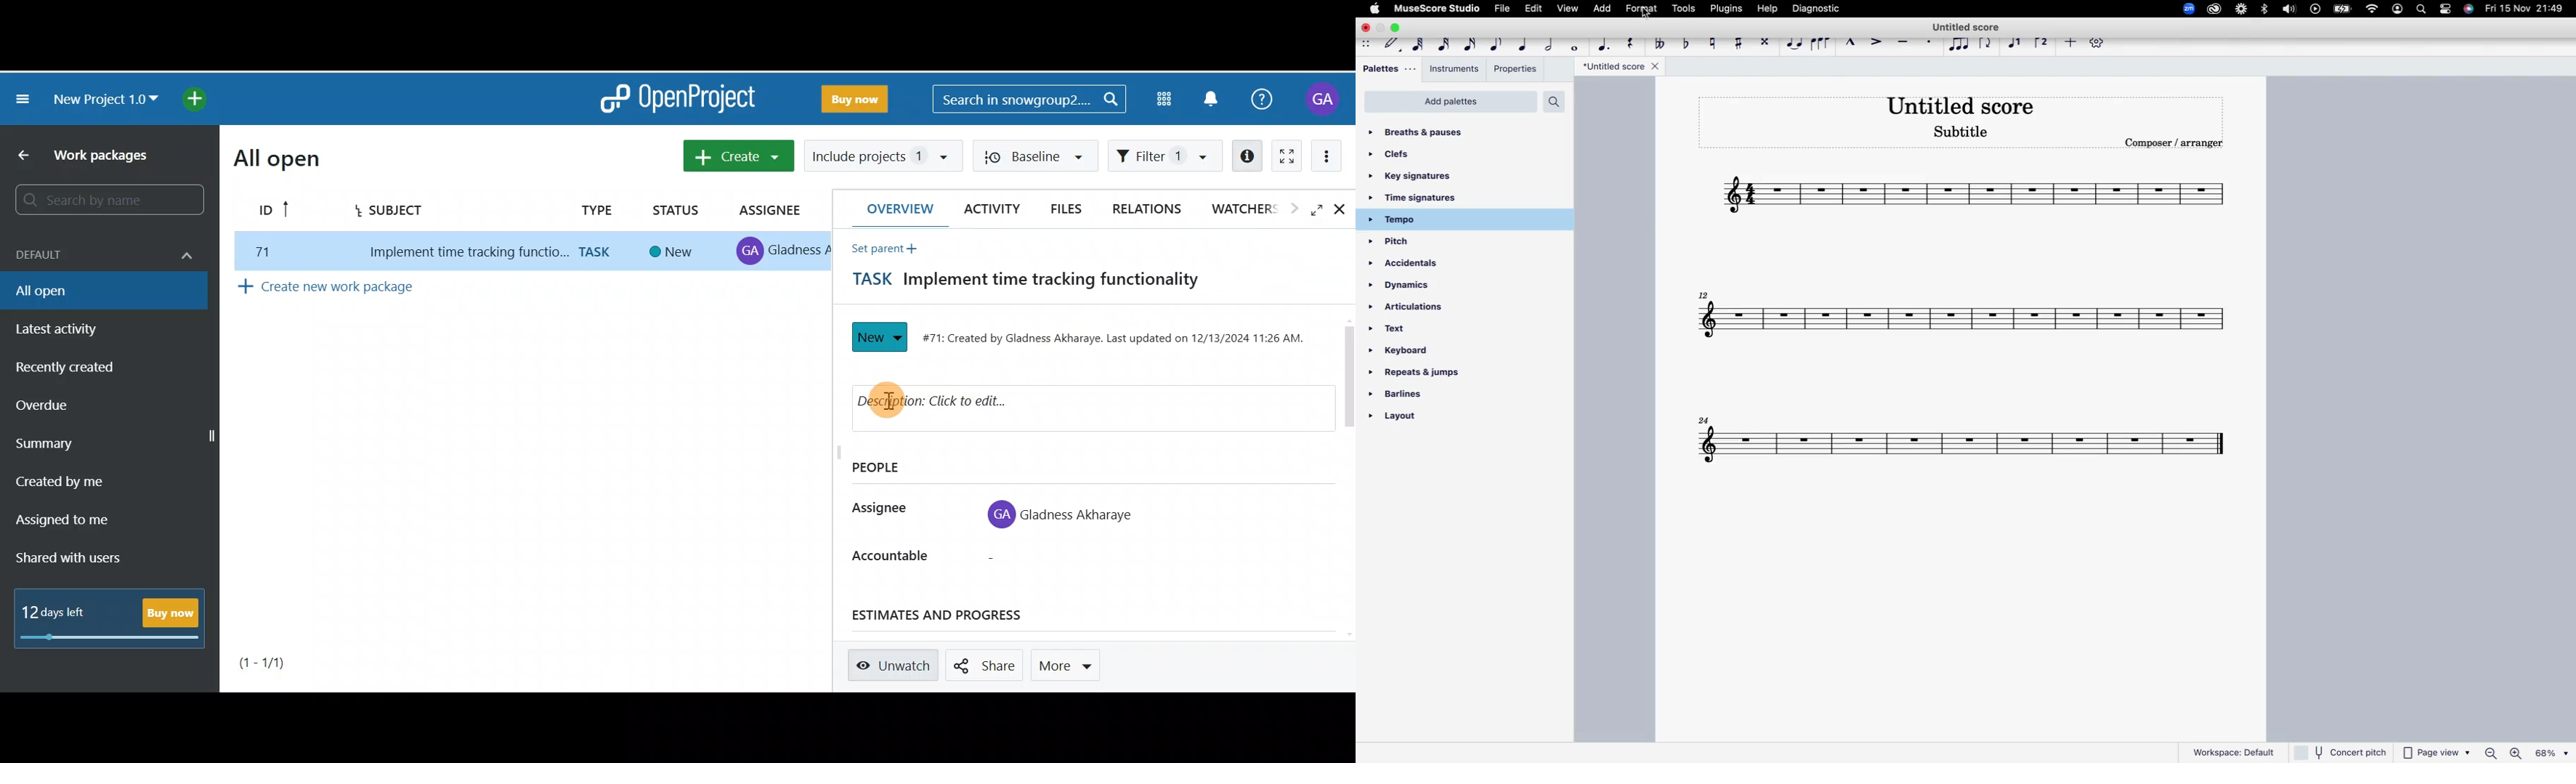 The image size is (2576, 784). Describe the element at coordinates (894, 402) in the screenshot. I see `cursor` at that location.